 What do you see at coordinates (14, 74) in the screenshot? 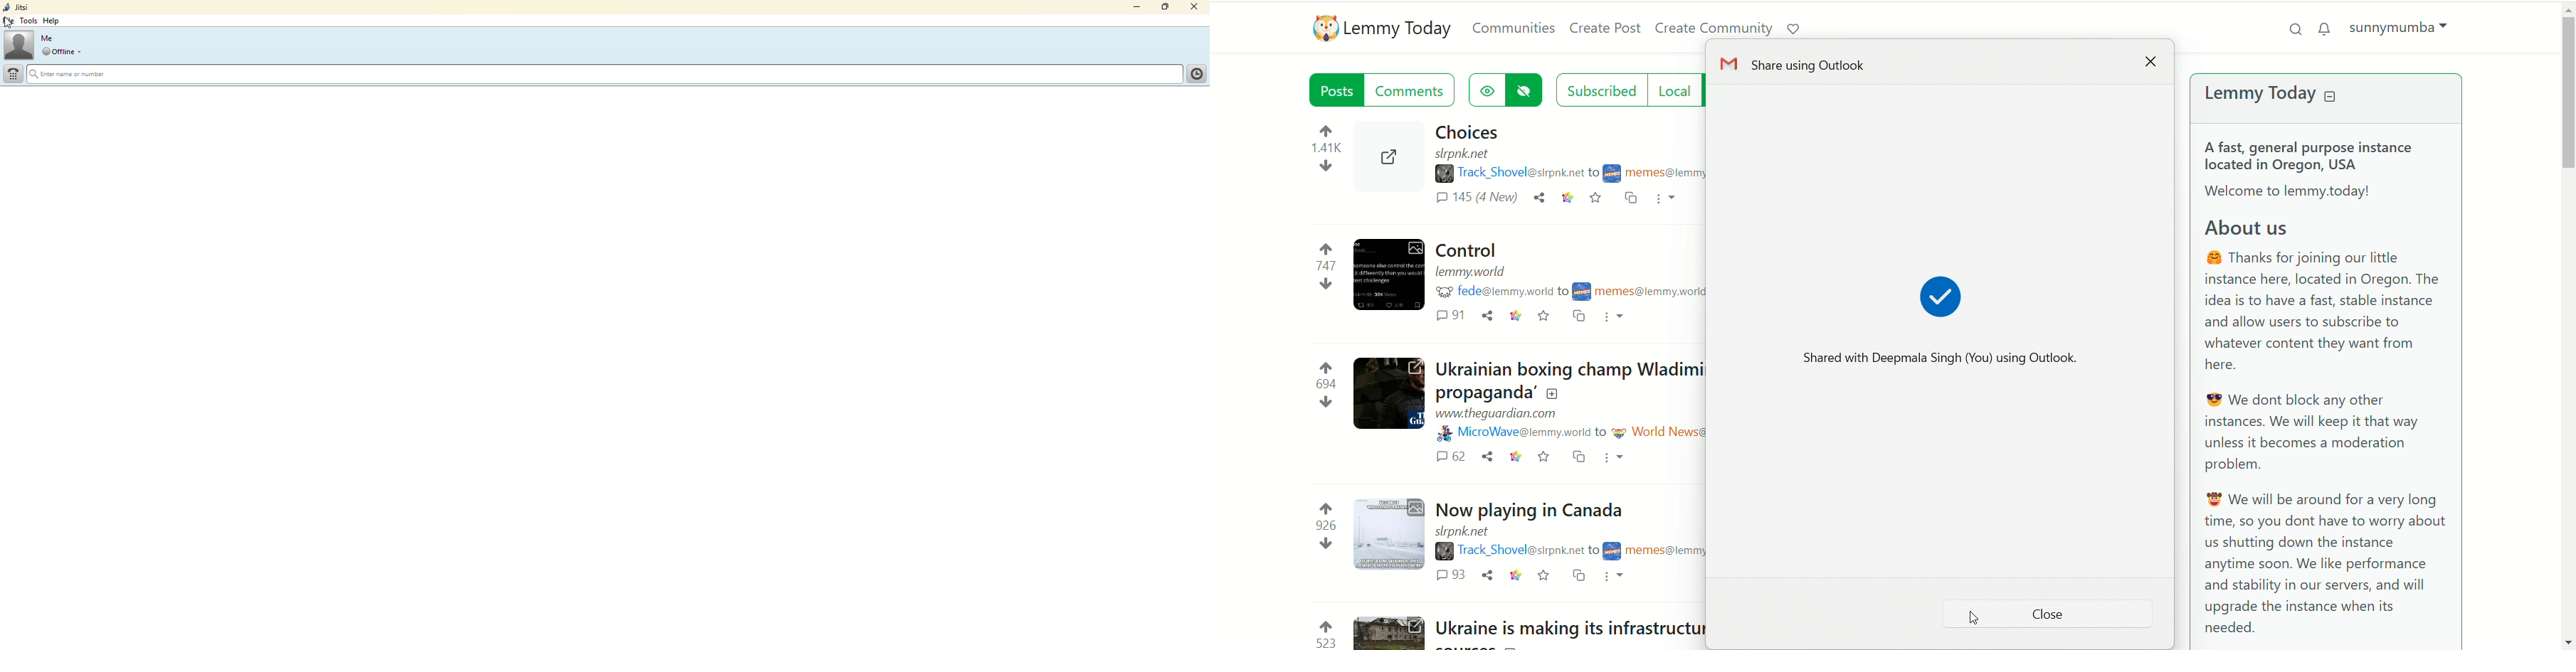
I see `dial pad` at bounding box center [14, 74].